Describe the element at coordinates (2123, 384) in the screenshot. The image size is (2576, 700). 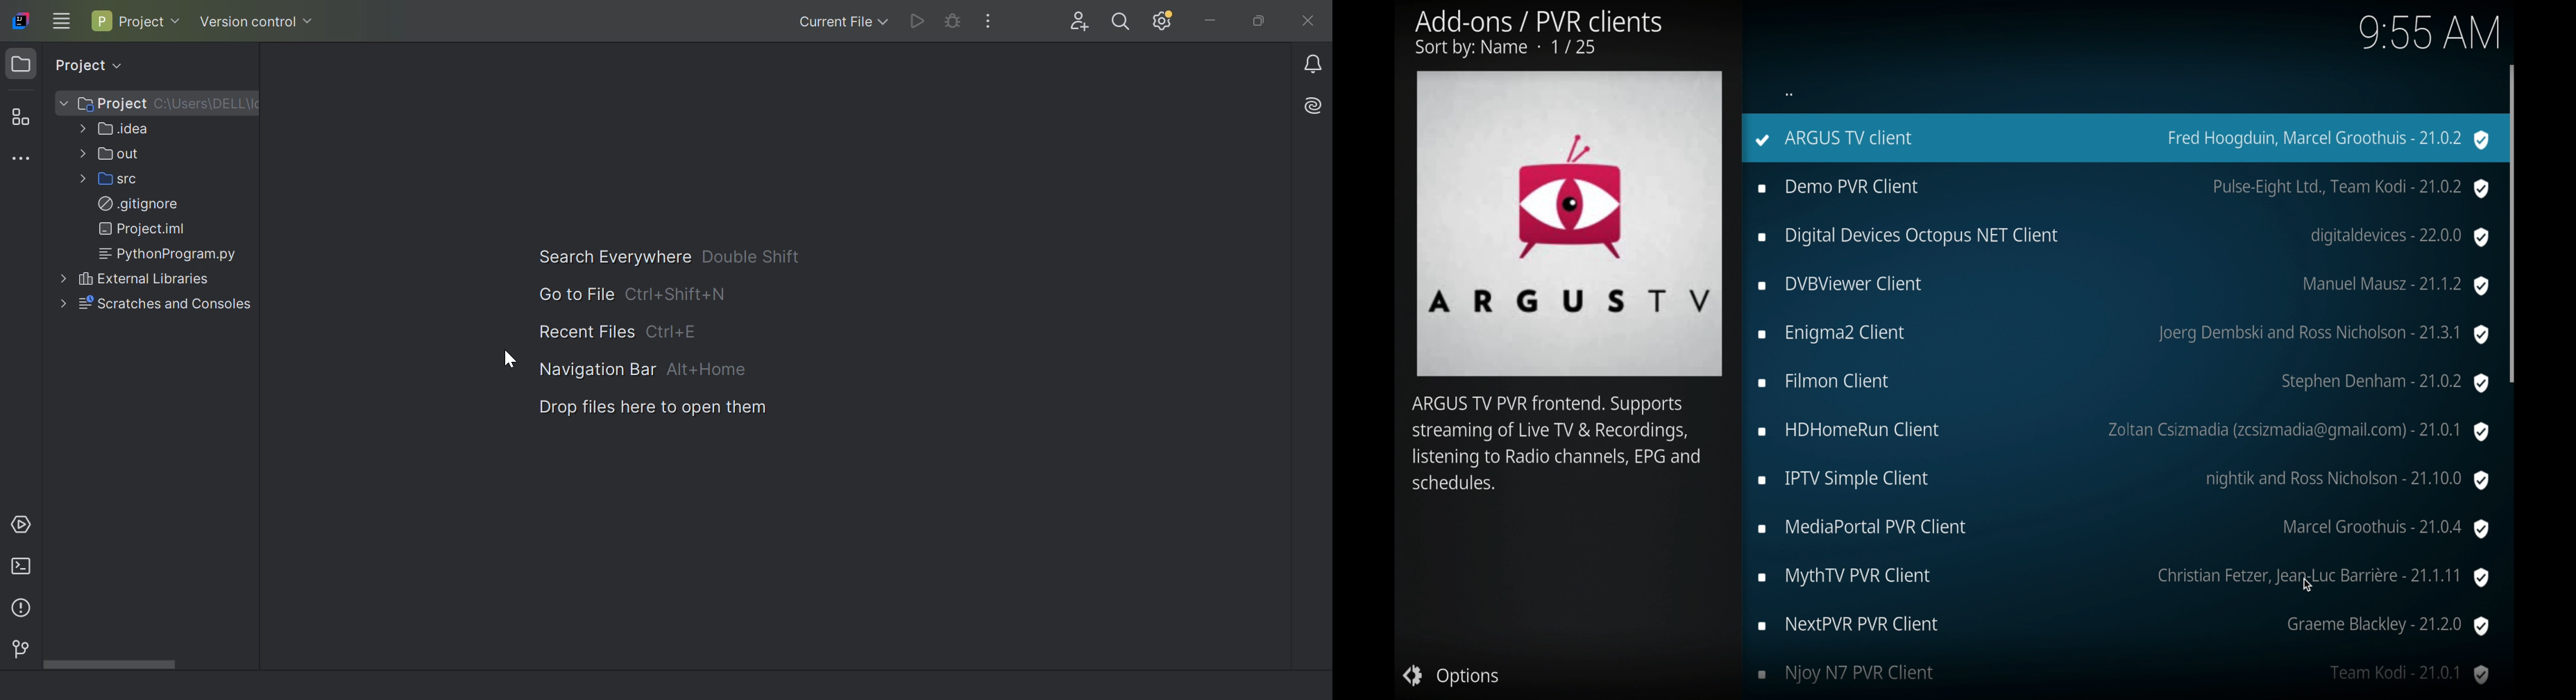
I see `filmon client` at that location.